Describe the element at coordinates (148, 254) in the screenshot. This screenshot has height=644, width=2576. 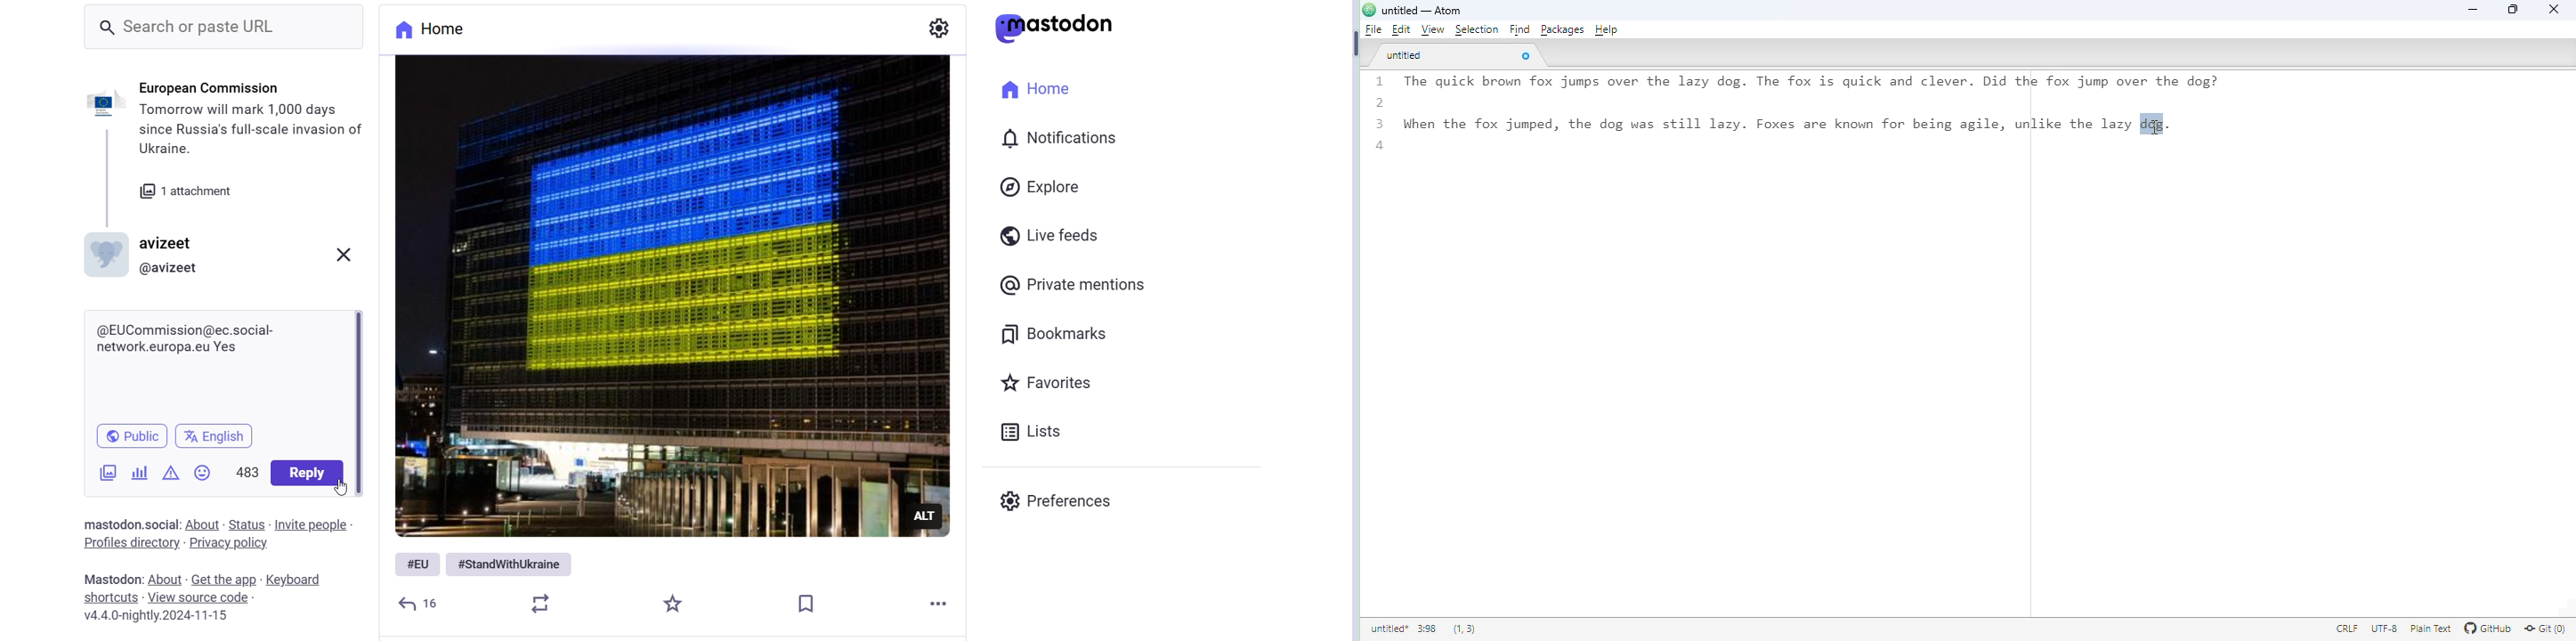
I see `Profile` at that location.